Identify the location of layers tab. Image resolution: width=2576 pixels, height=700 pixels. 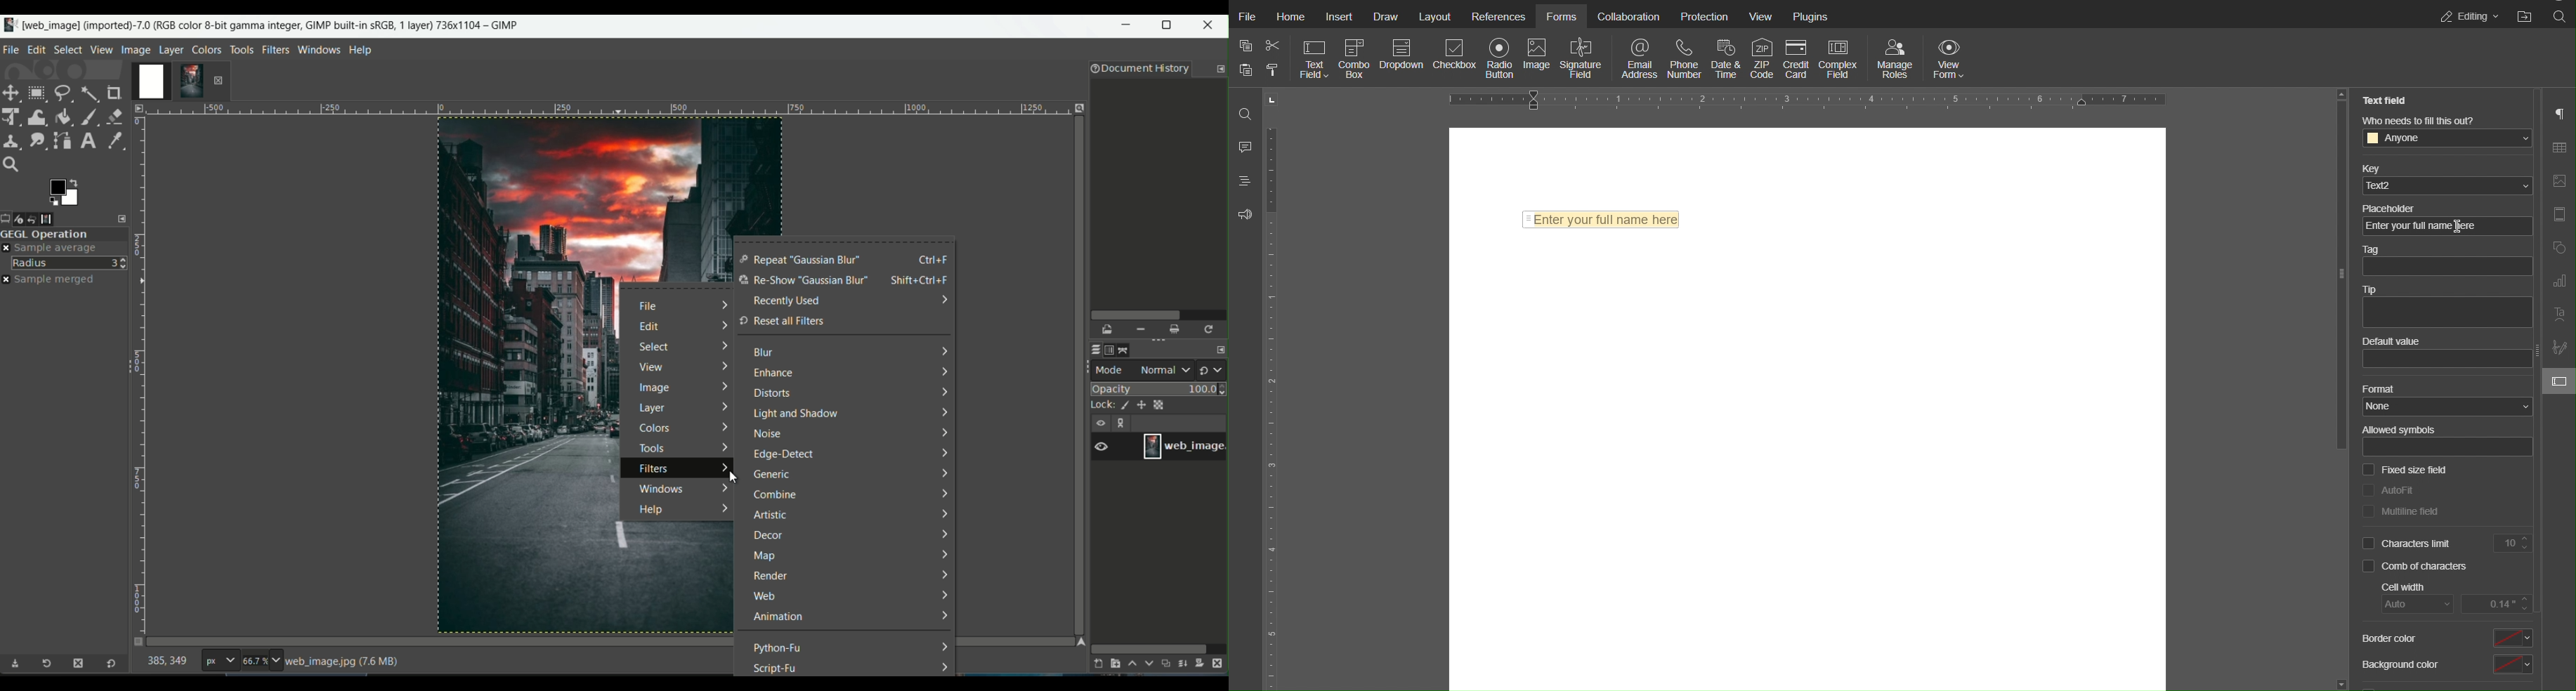
(173, 49).